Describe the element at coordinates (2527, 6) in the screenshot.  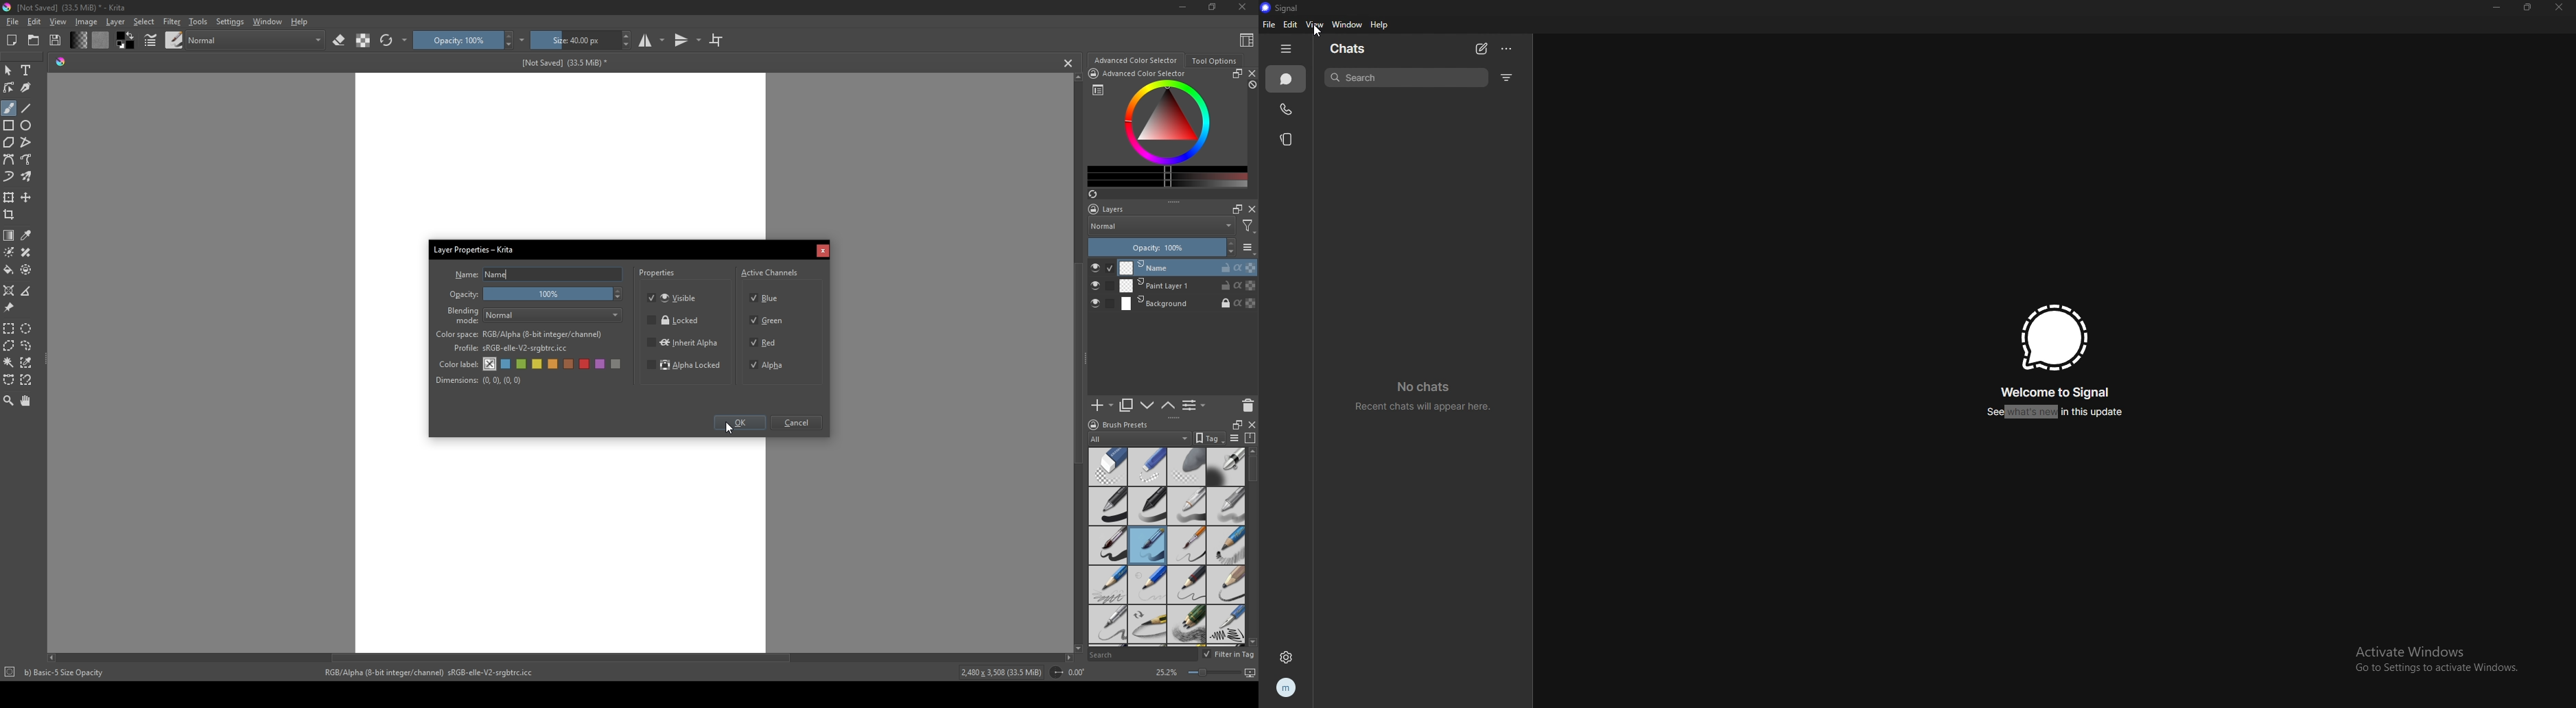
I see `resize` at that location.